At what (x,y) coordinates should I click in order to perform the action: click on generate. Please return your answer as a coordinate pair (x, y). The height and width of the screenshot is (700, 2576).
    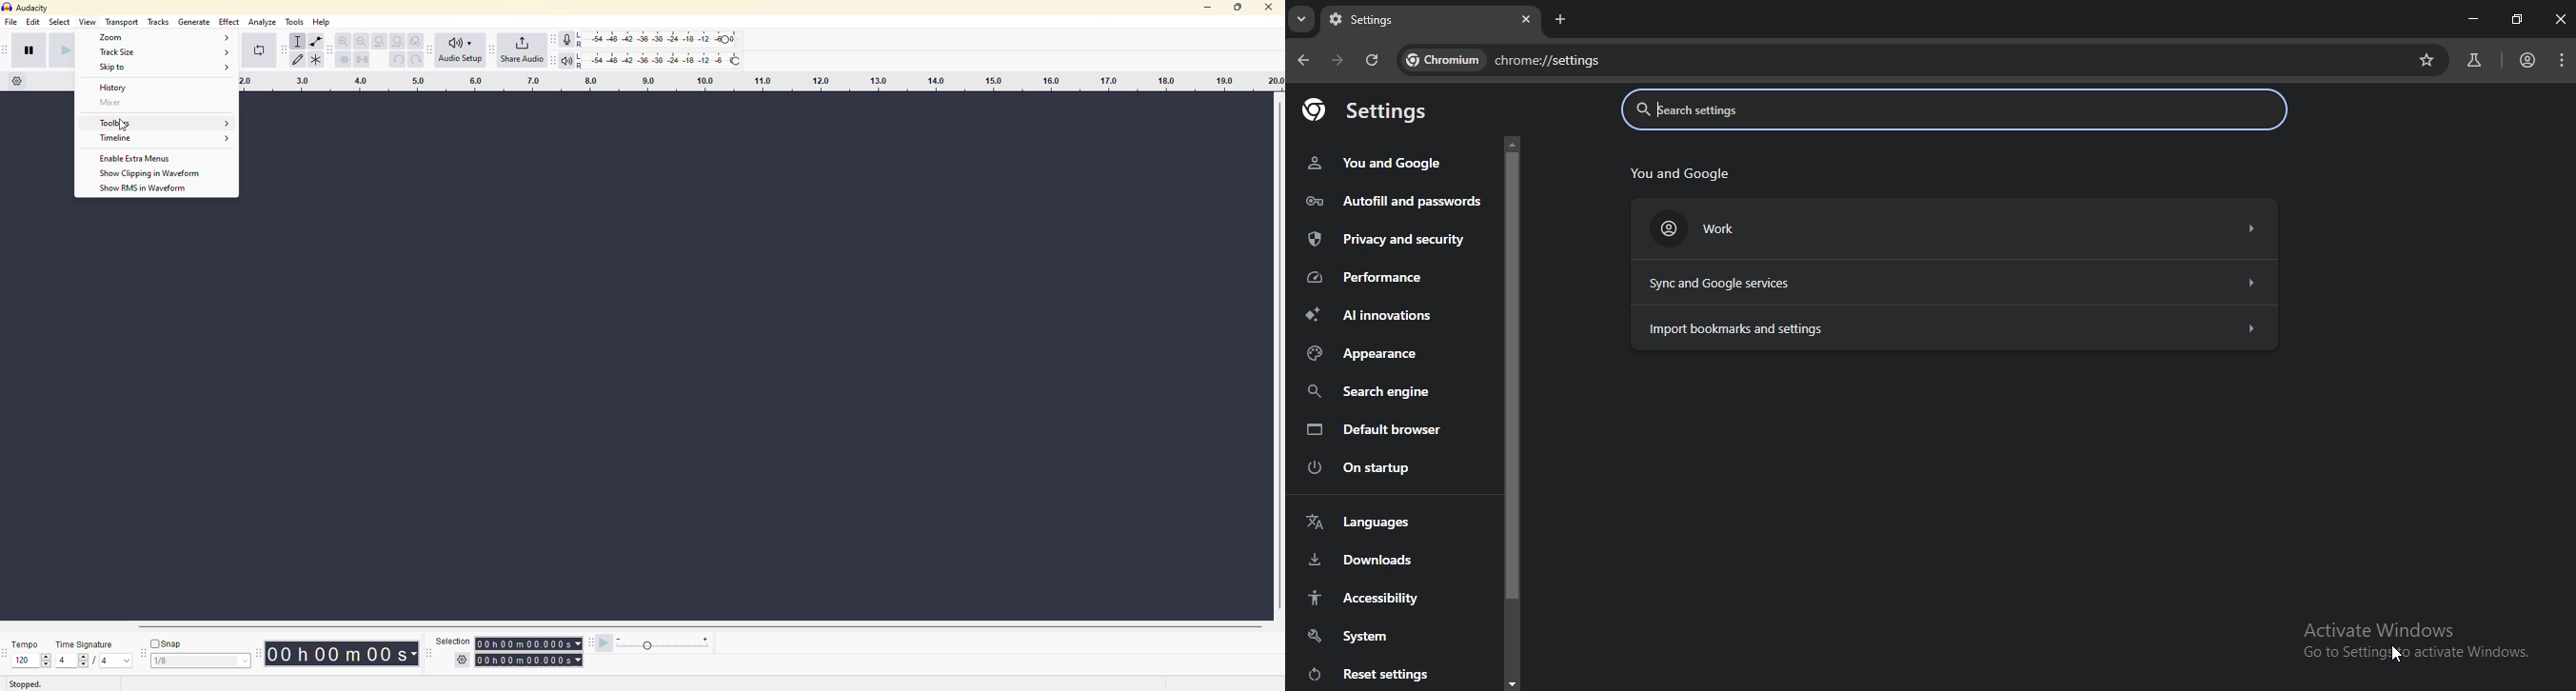
    Looking at the image, I should click on (194, 23).